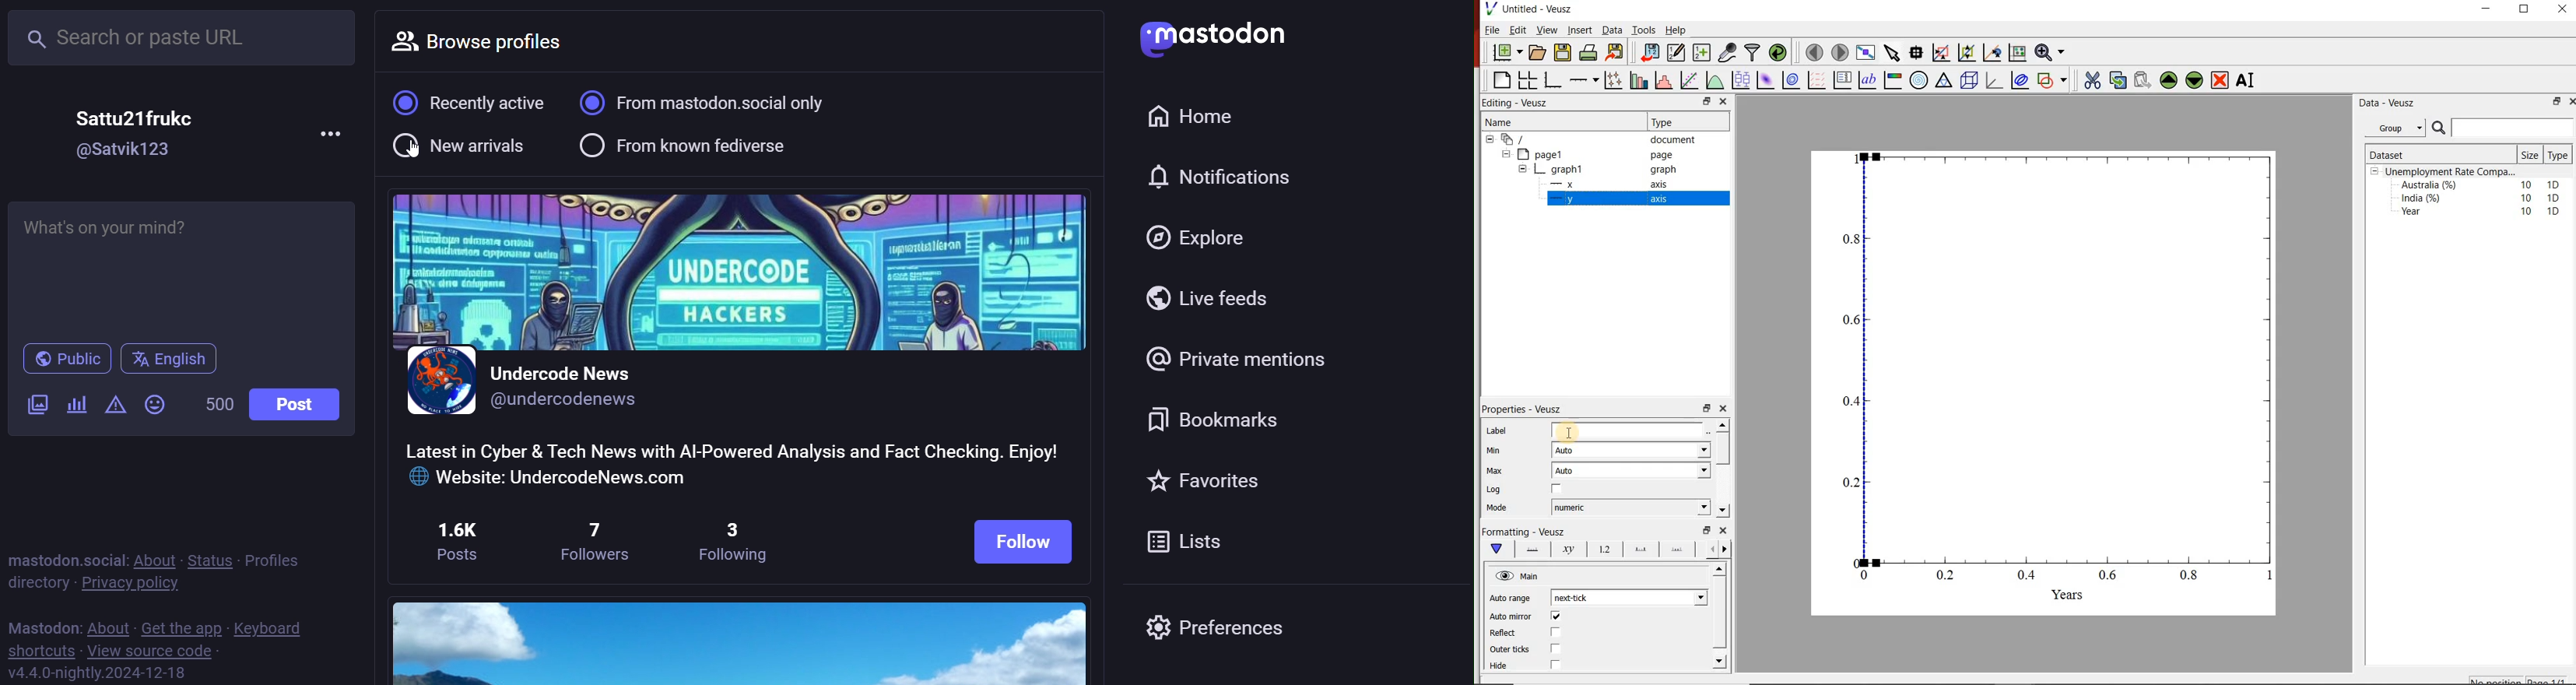 The width and height of the screenshot is (2576, 700). What do you see at coordinates (170, 360) in the screenshot?
I see `english` at bounding box center [170, 360].